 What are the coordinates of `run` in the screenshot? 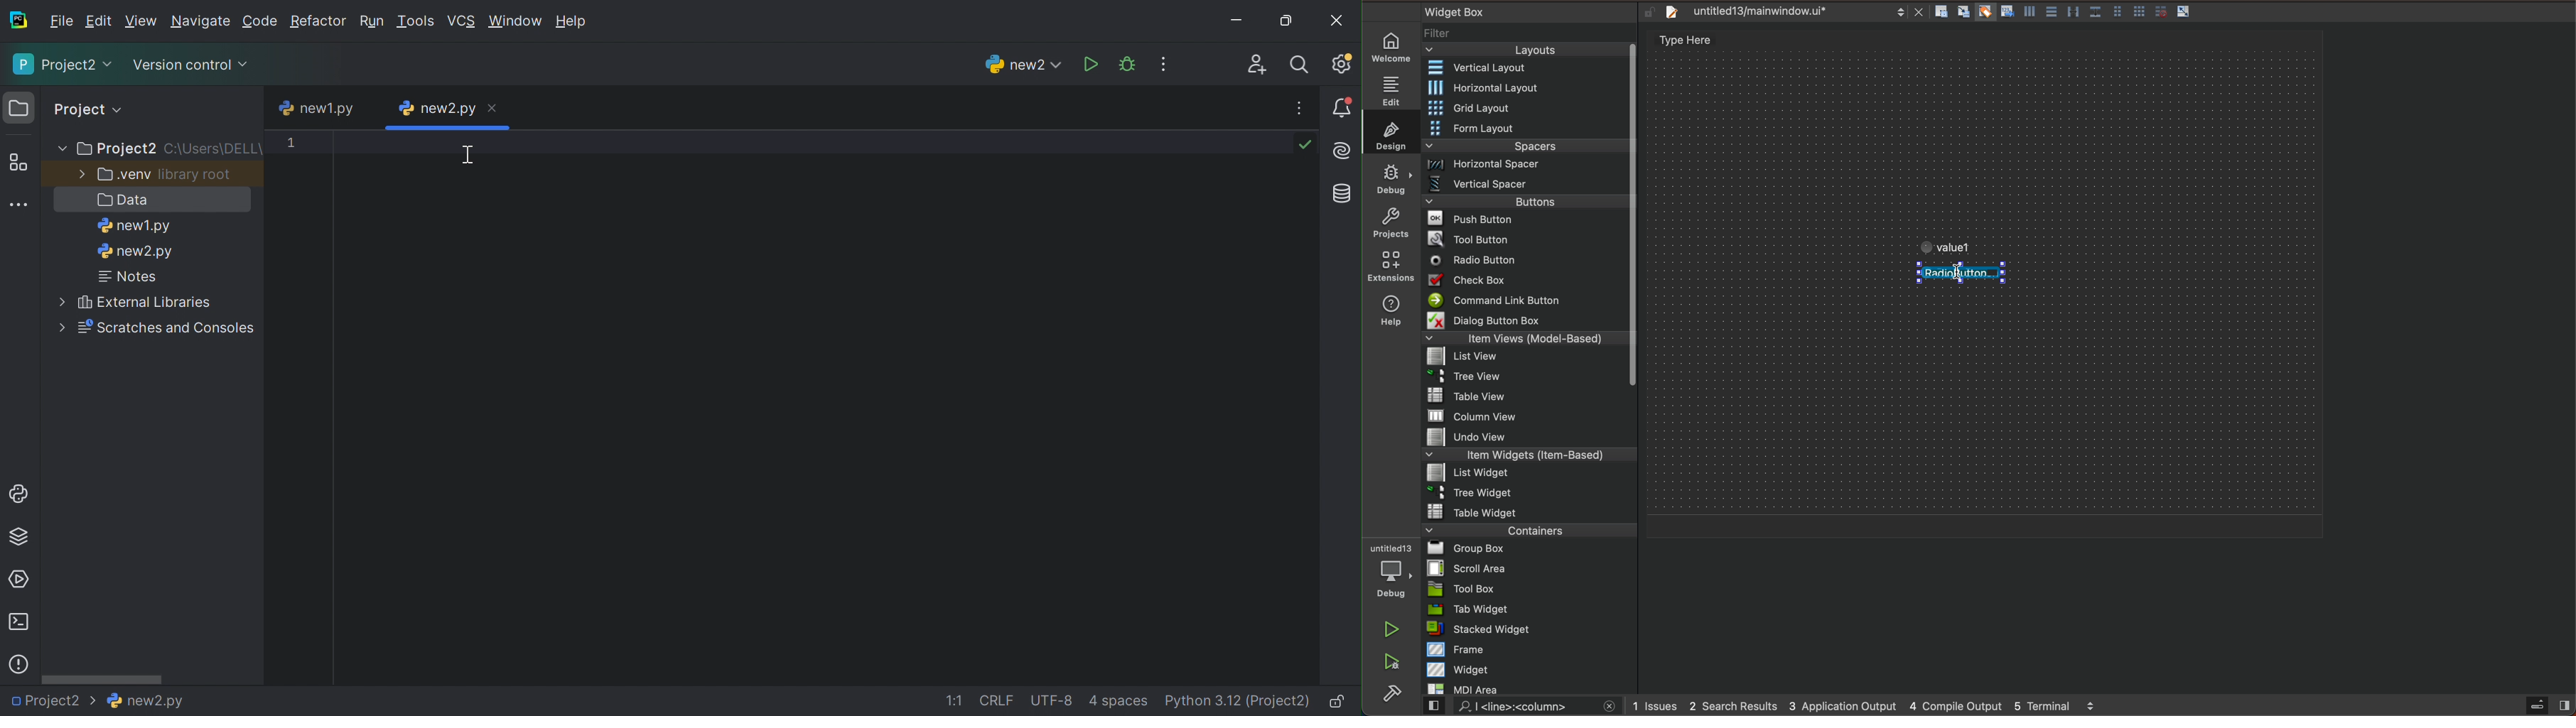 It's located at (1393, 629).